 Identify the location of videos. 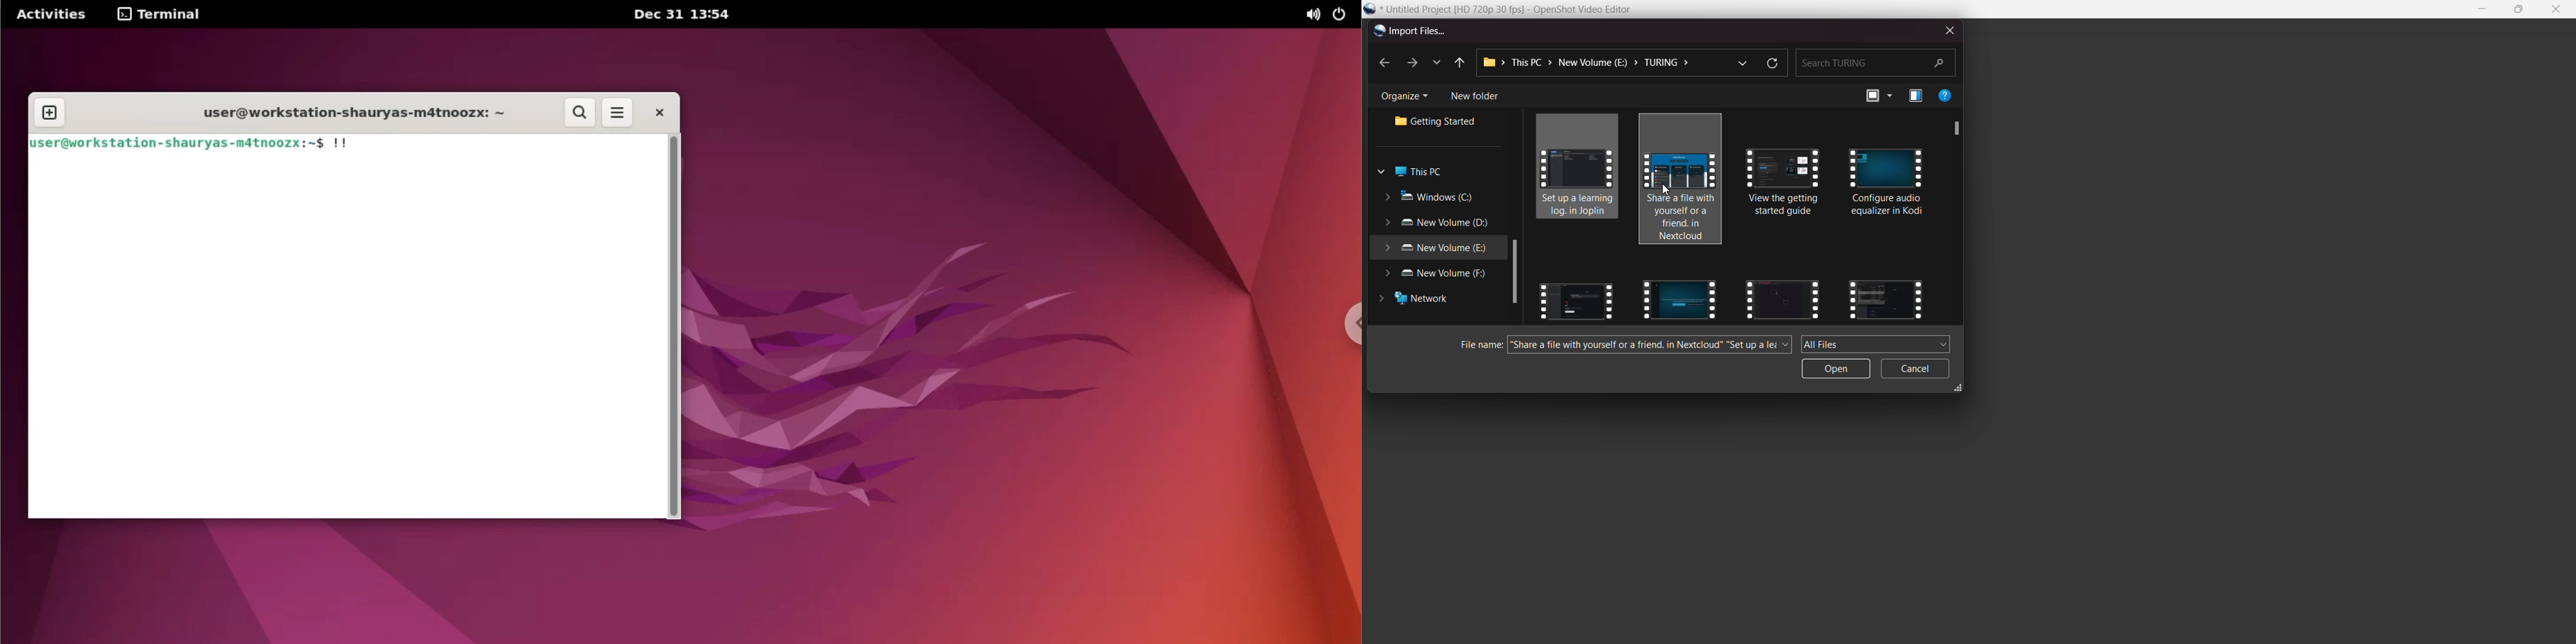
(1787, 192).